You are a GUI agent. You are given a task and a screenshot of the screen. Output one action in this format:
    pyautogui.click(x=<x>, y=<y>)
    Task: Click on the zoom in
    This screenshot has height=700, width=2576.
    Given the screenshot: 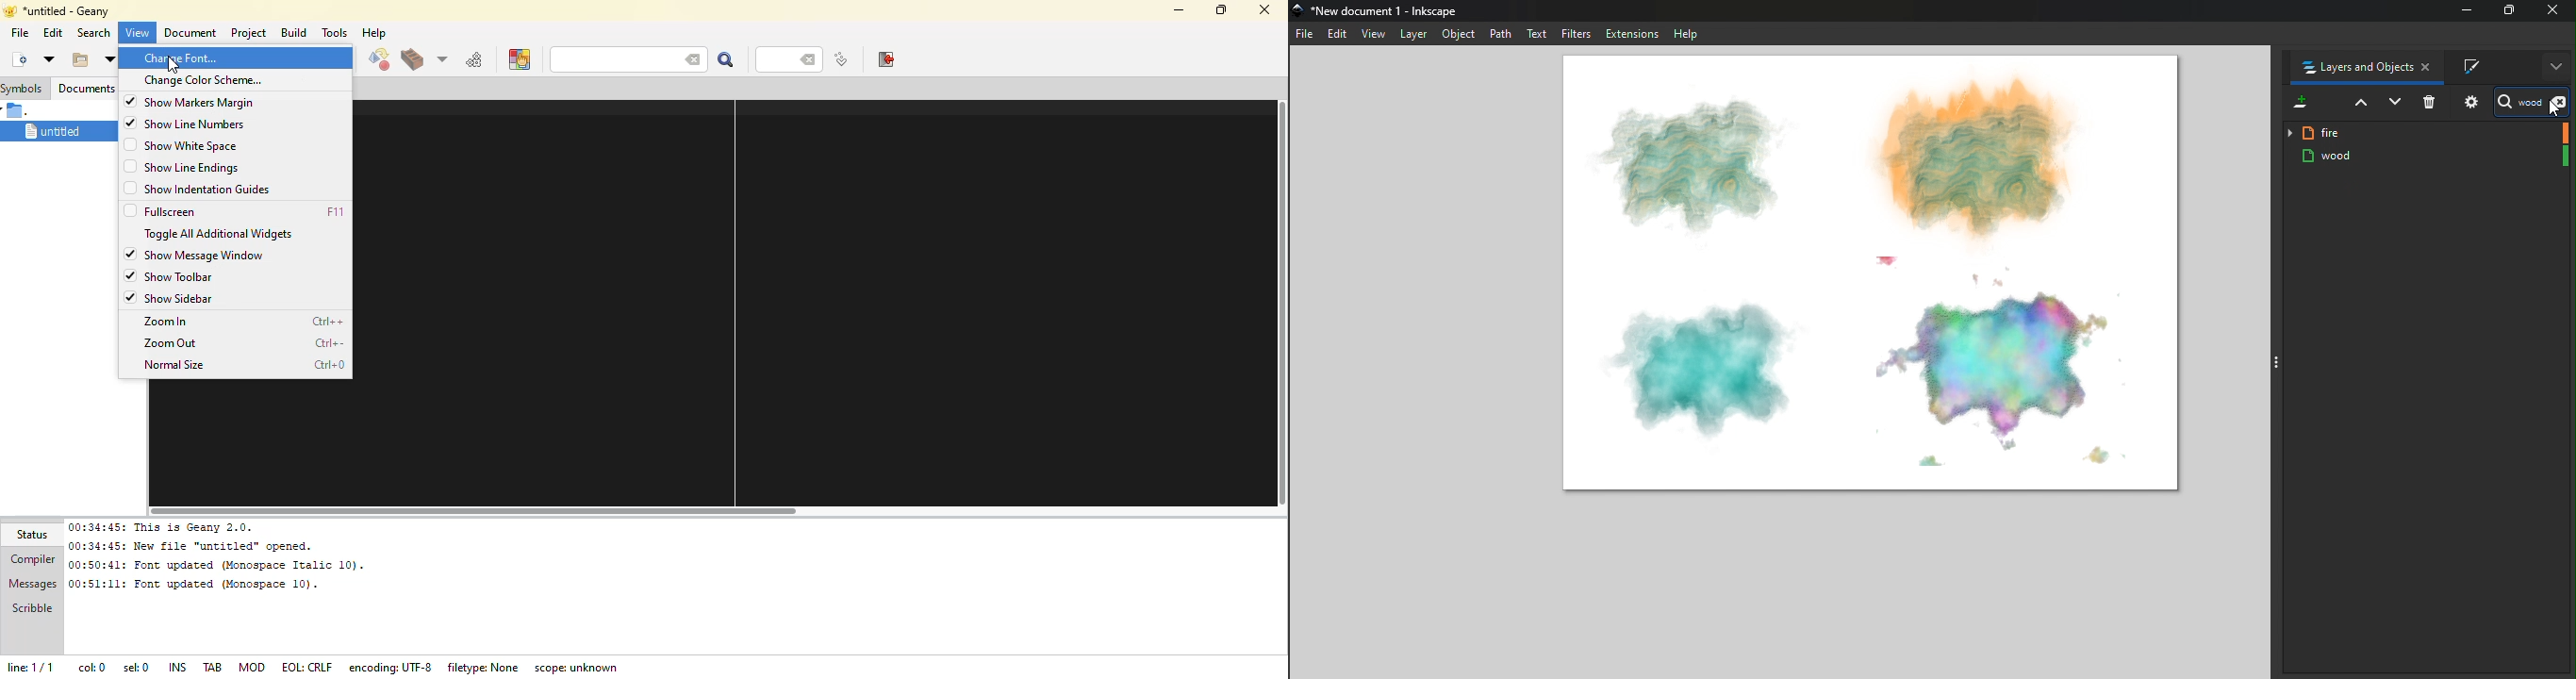 What is the action you would take?
    pyautogui.click(x=167, y=322)
    